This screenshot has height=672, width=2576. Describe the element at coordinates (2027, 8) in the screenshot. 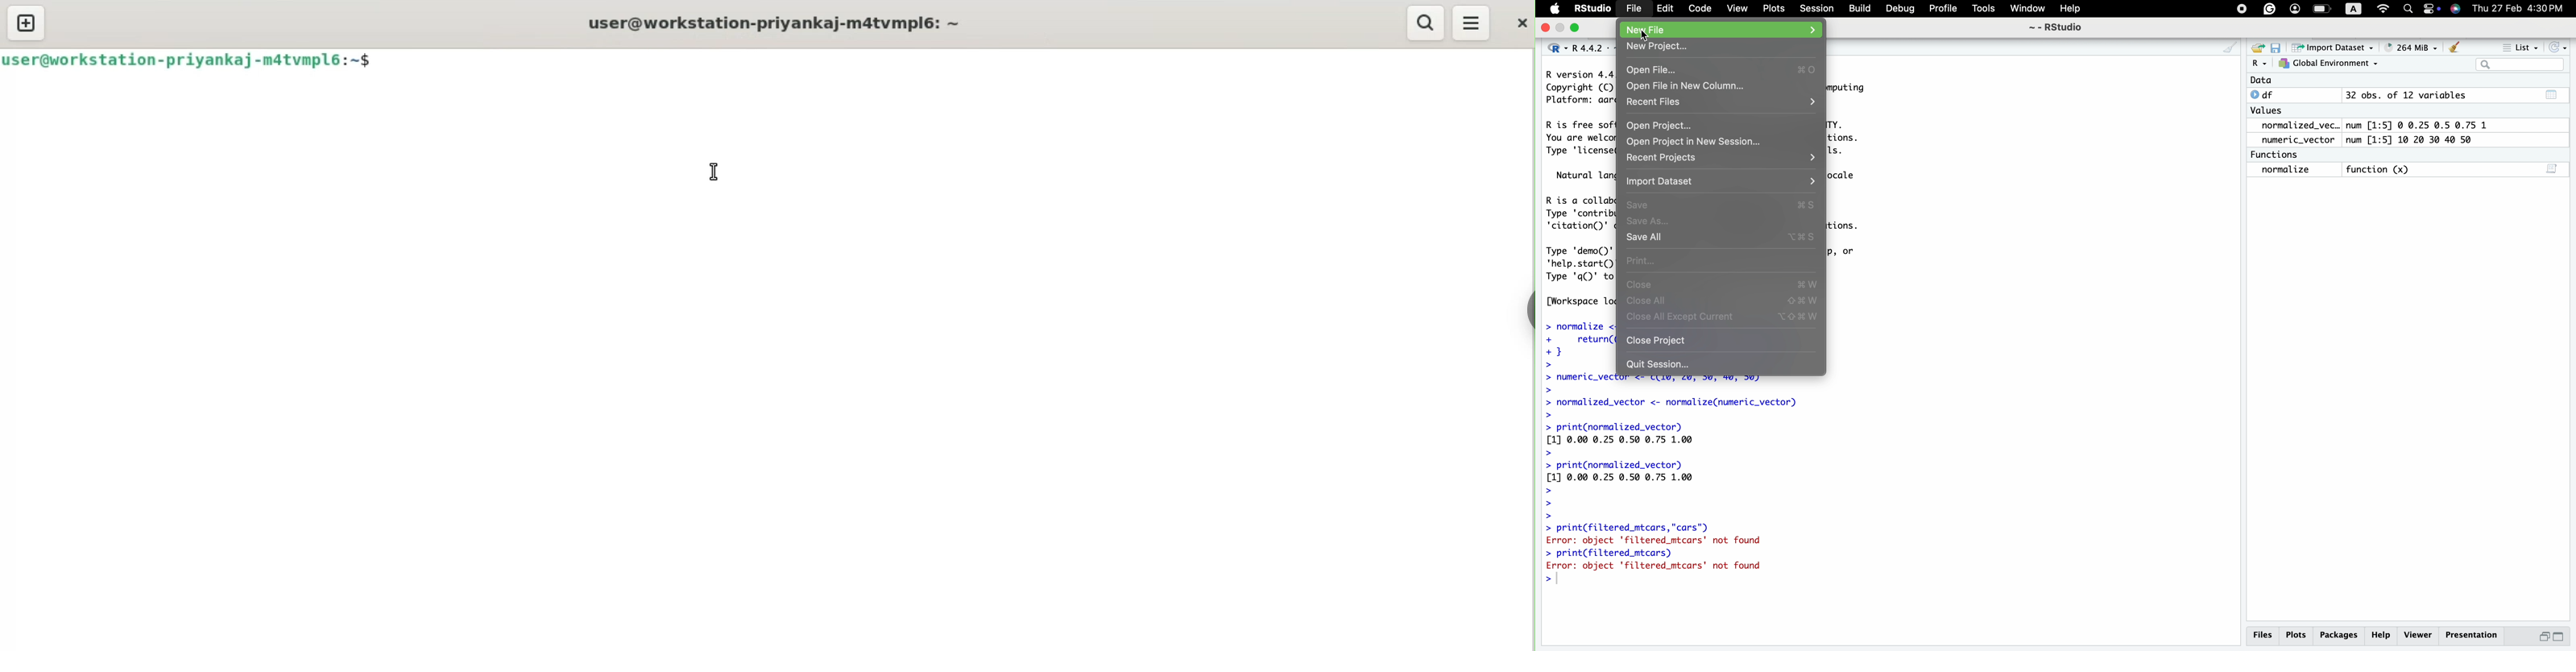

I see `window` at that location.